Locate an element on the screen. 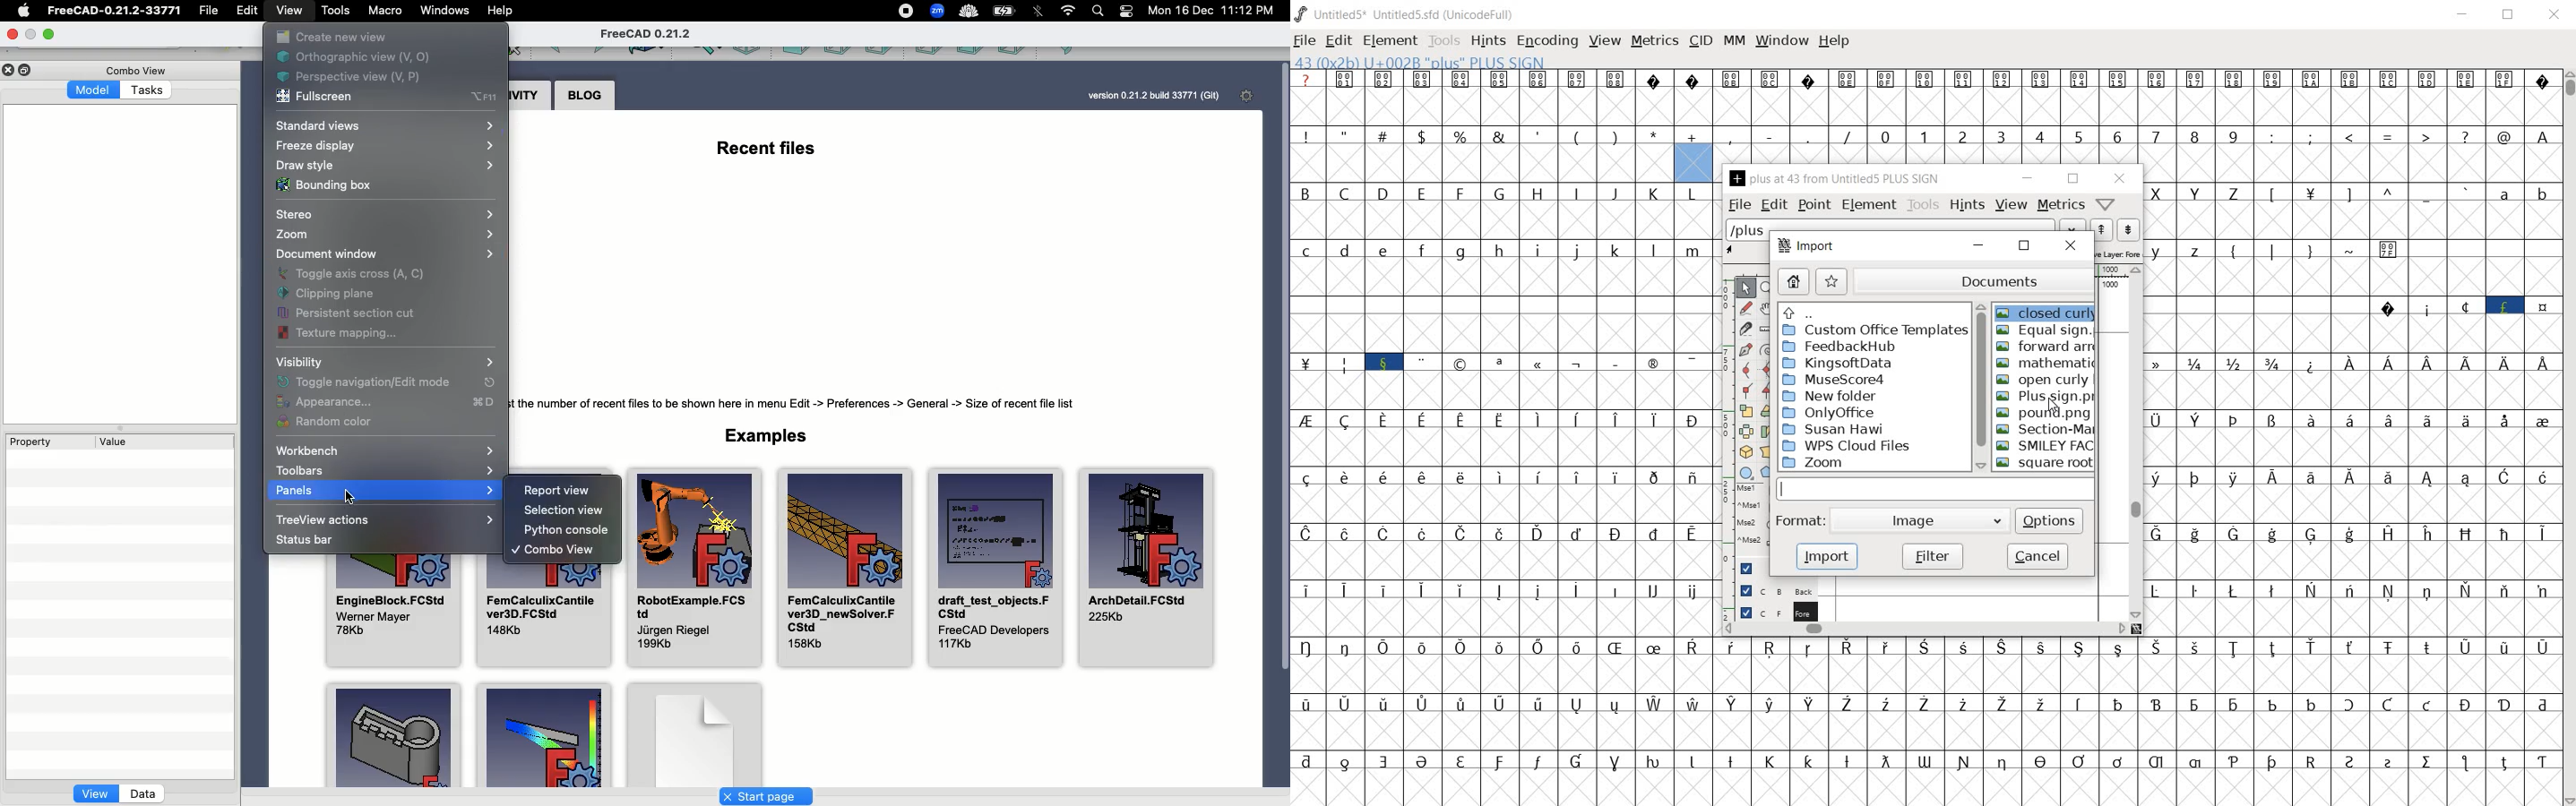 The height and width of the screenshot is (812, 2576). view is located at coordinates (1603, 39).